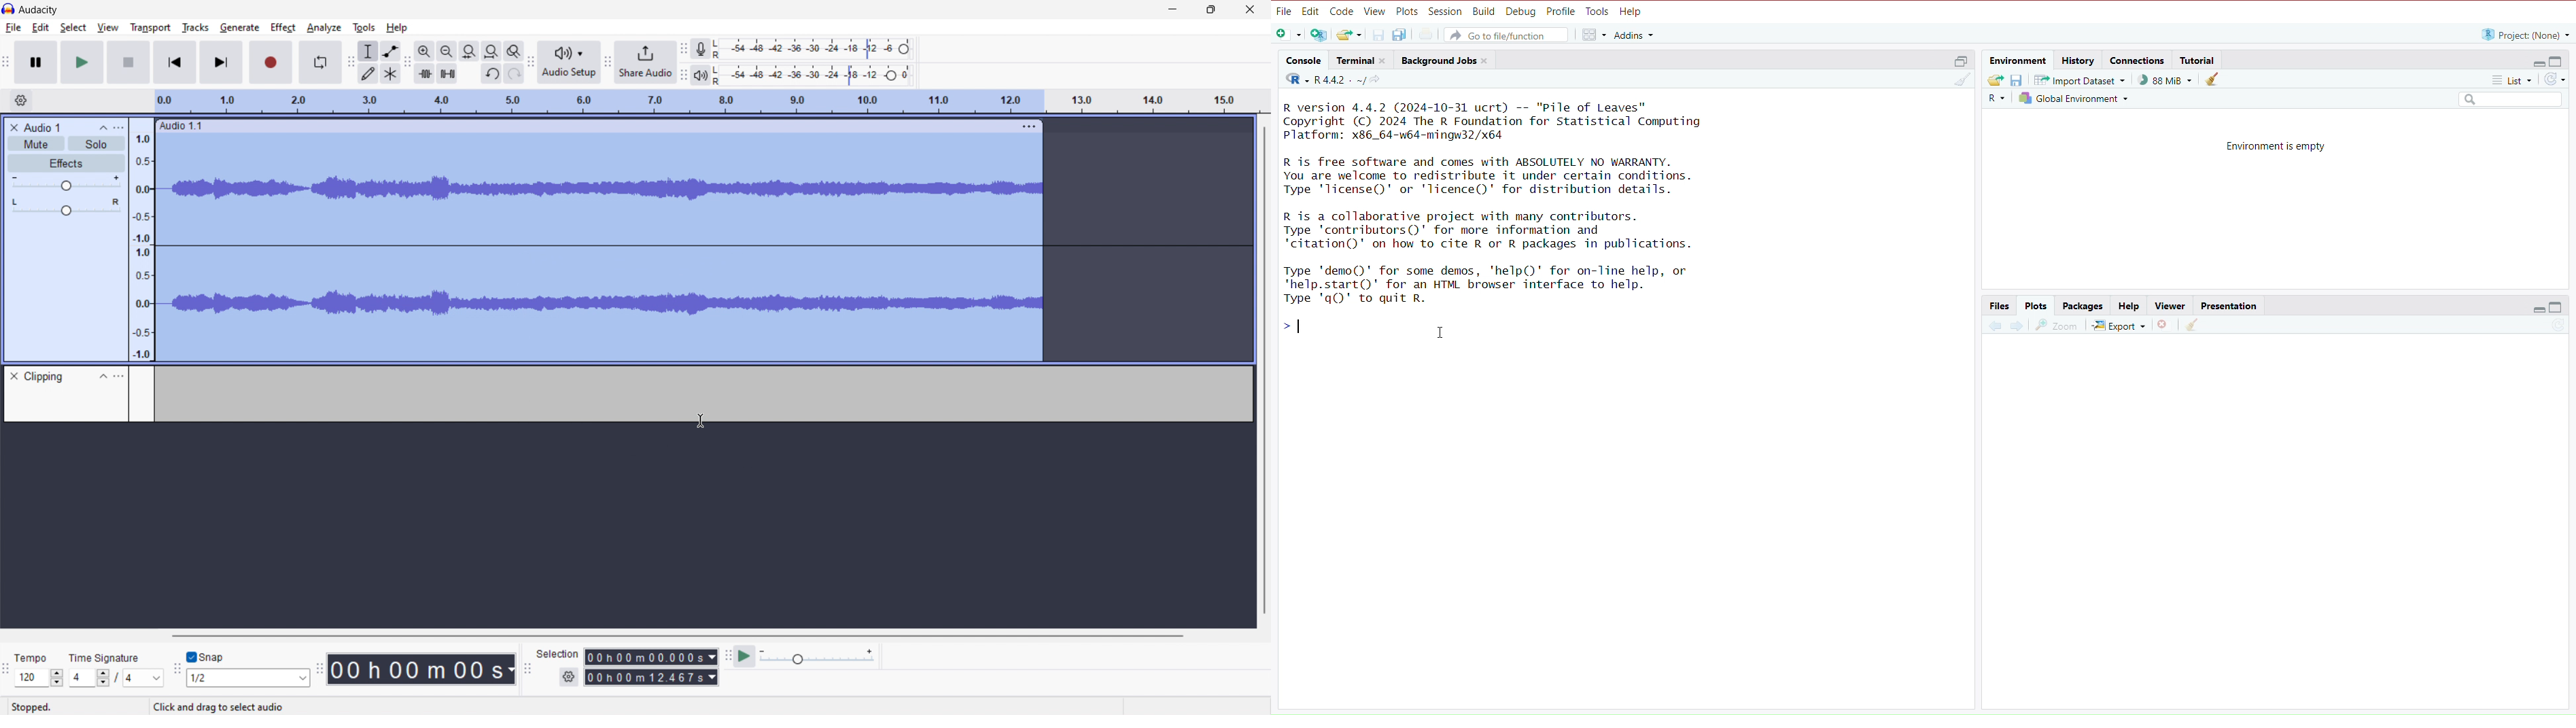 The width and height of the screenshot is (2576, 728). I want to click on , so click(350, 62).